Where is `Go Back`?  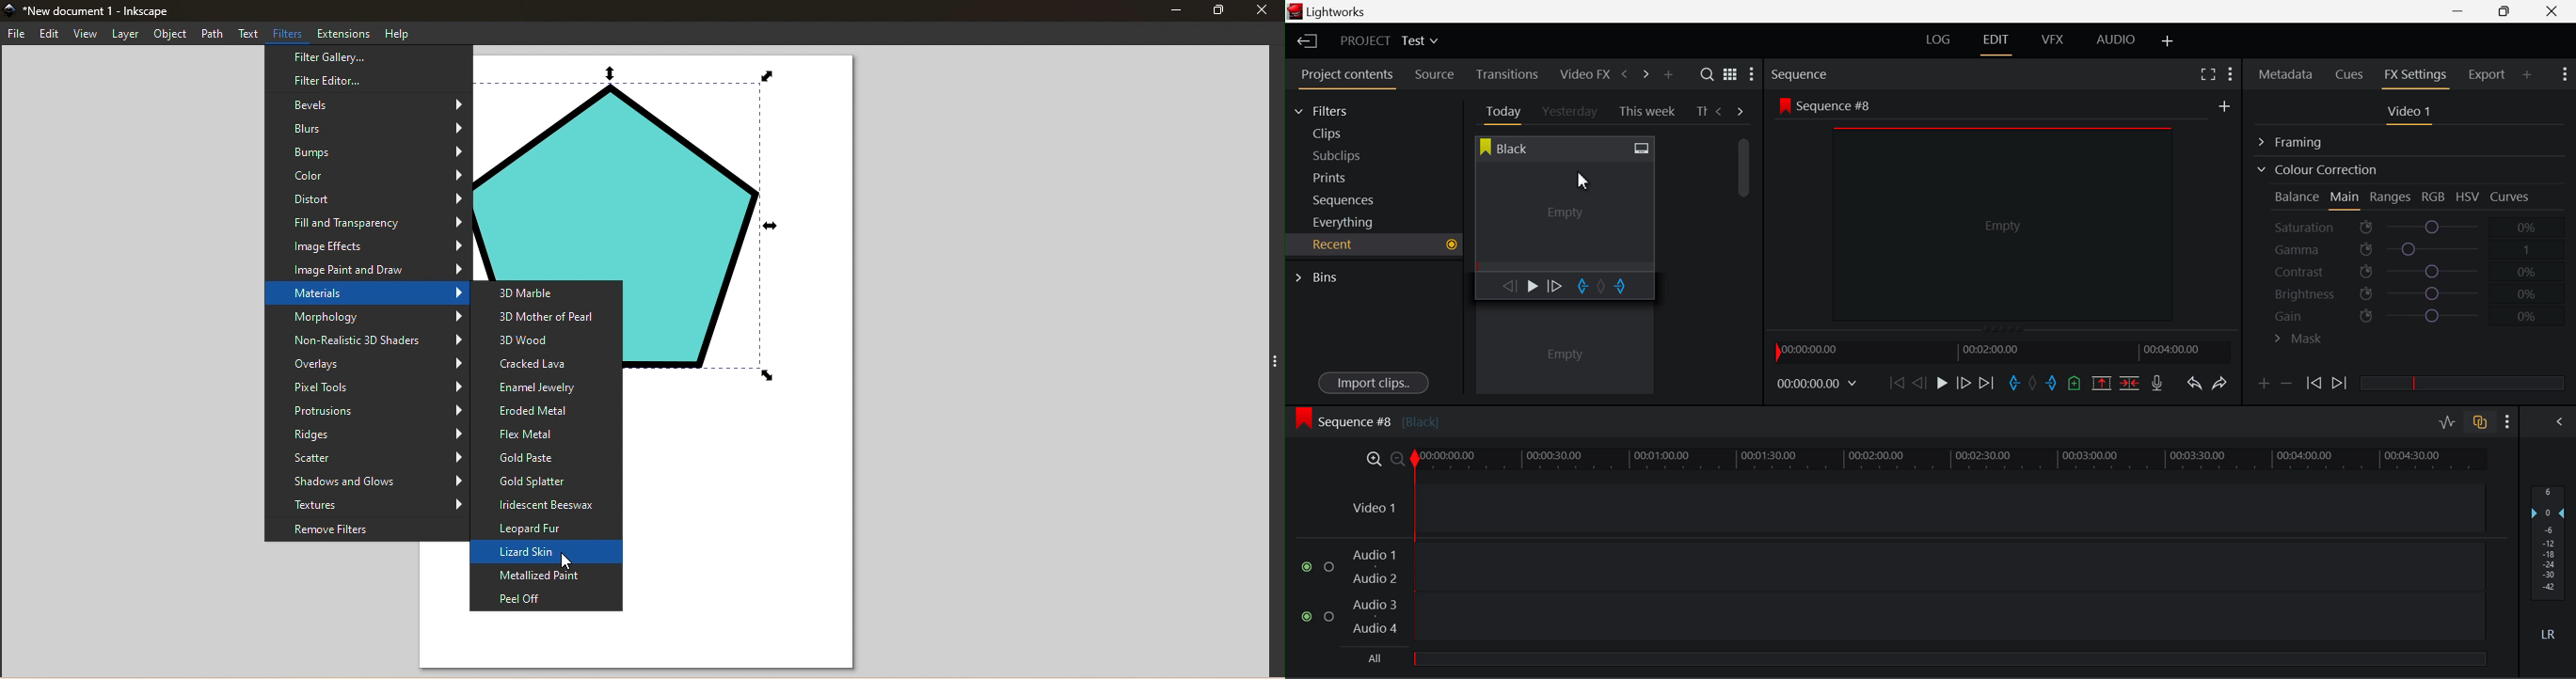 Go Back is located at coordinates (1921, 382).